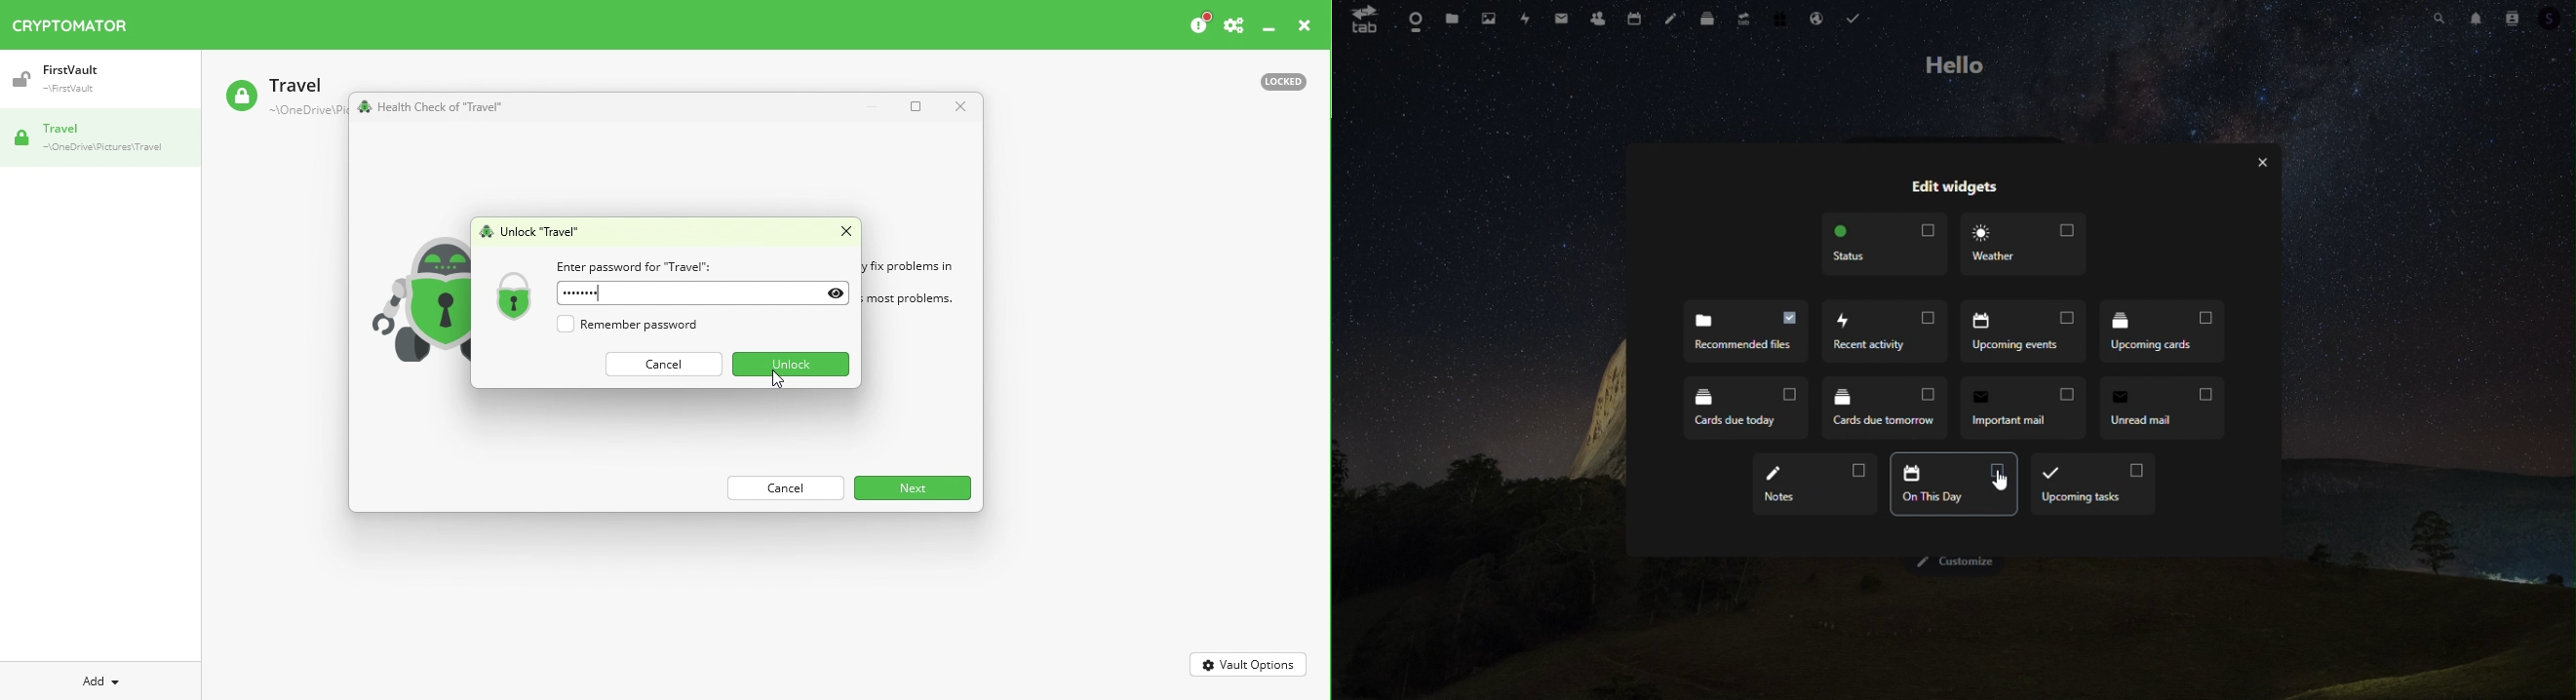 The height and width of the screenshot is (700, 2576). I want to click on cards due today, so click(2161, 332).